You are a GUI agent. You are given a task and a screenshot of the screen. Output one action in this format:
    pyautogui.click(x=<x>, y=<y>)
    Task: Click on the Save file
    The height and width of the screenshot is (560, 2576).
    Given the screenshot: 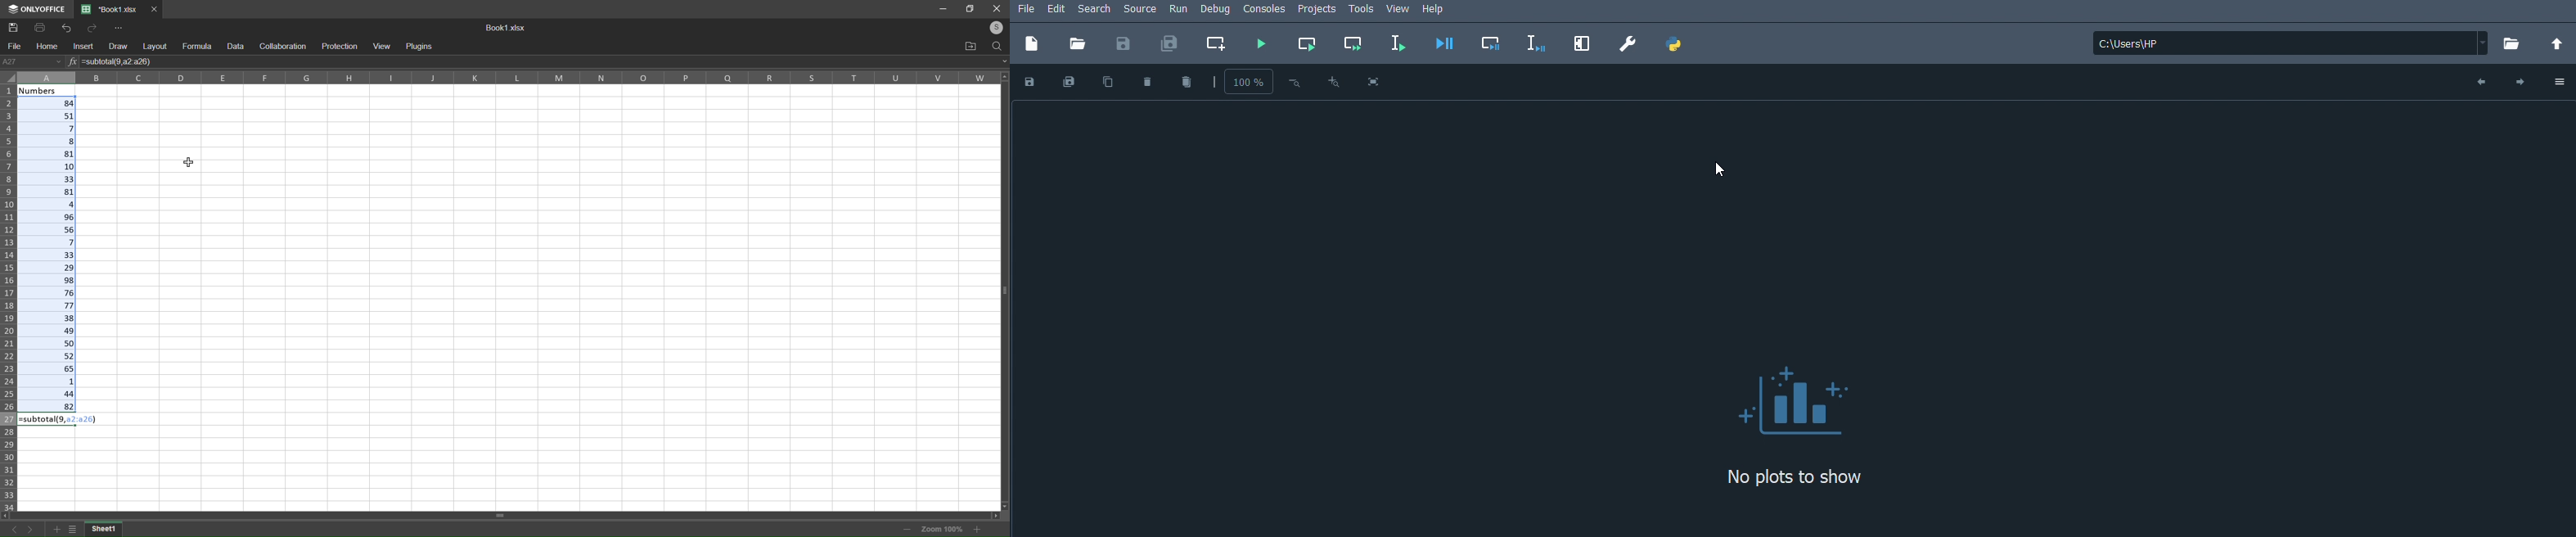 What is the action you would take?
    pyautogui.click(x=1123, y=43)
    